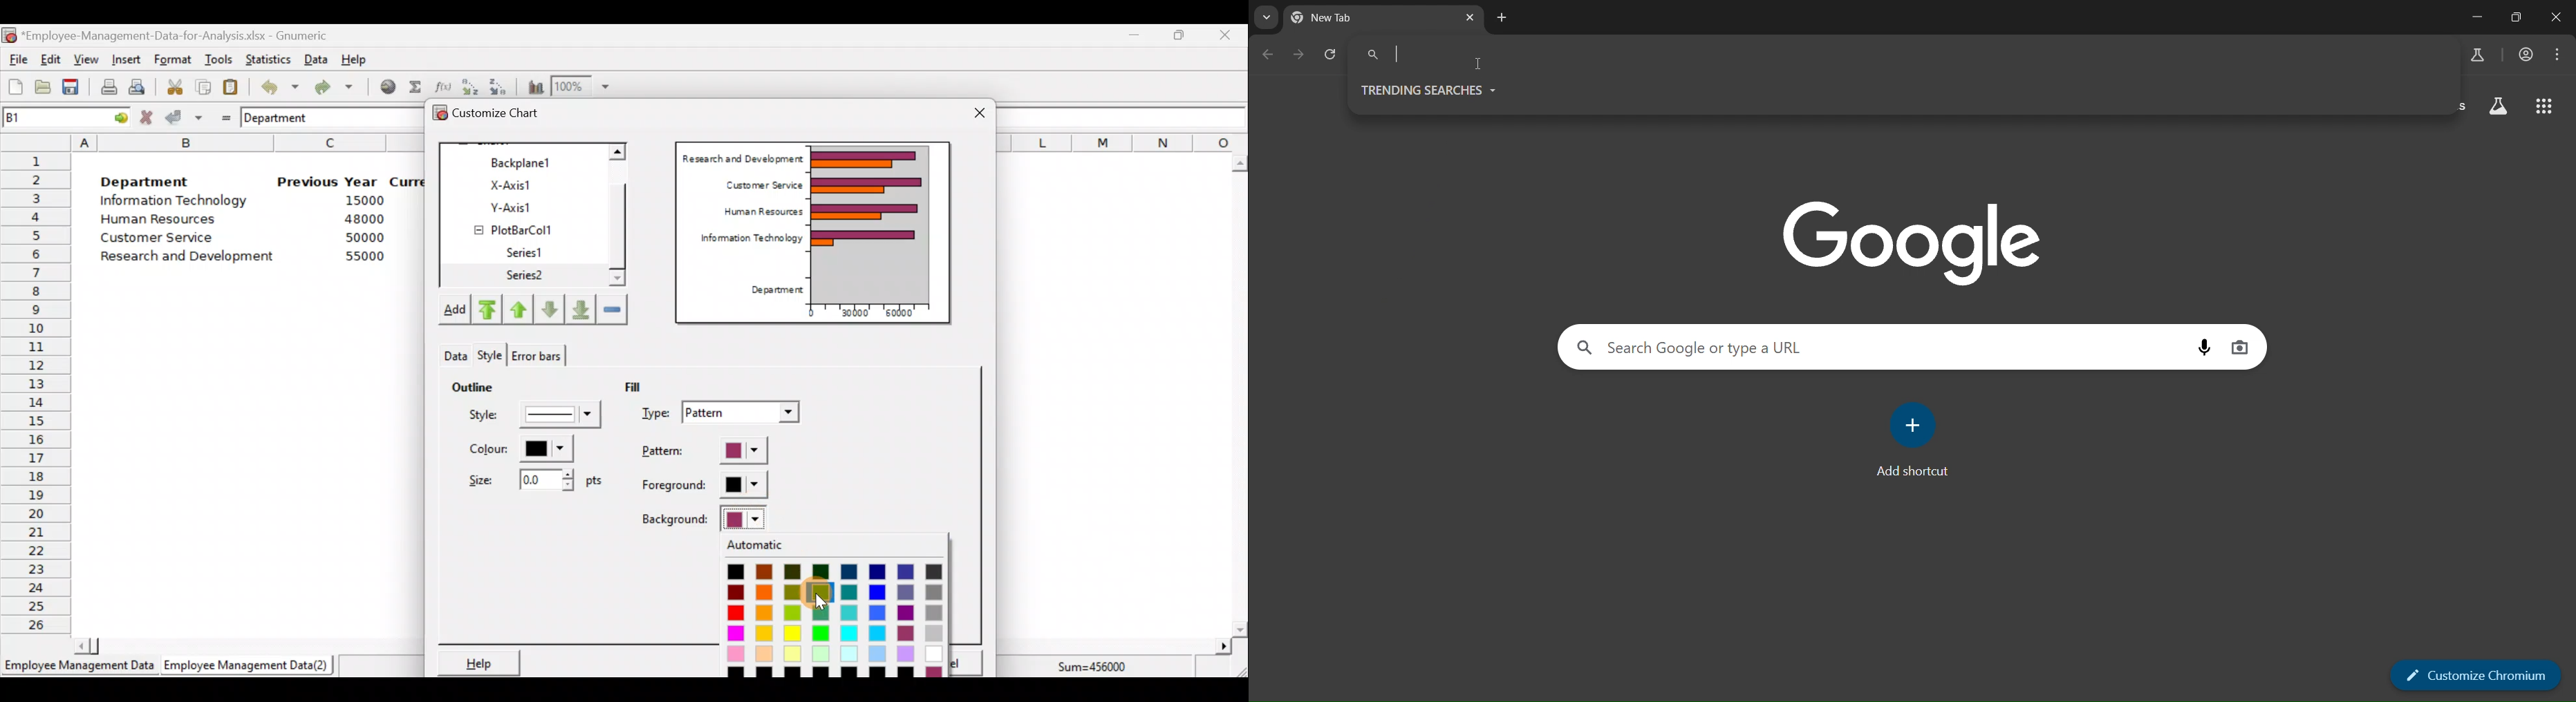  Describe the element at coordinates (706, 486) in the screenshot. I see `Foreground` at that location.